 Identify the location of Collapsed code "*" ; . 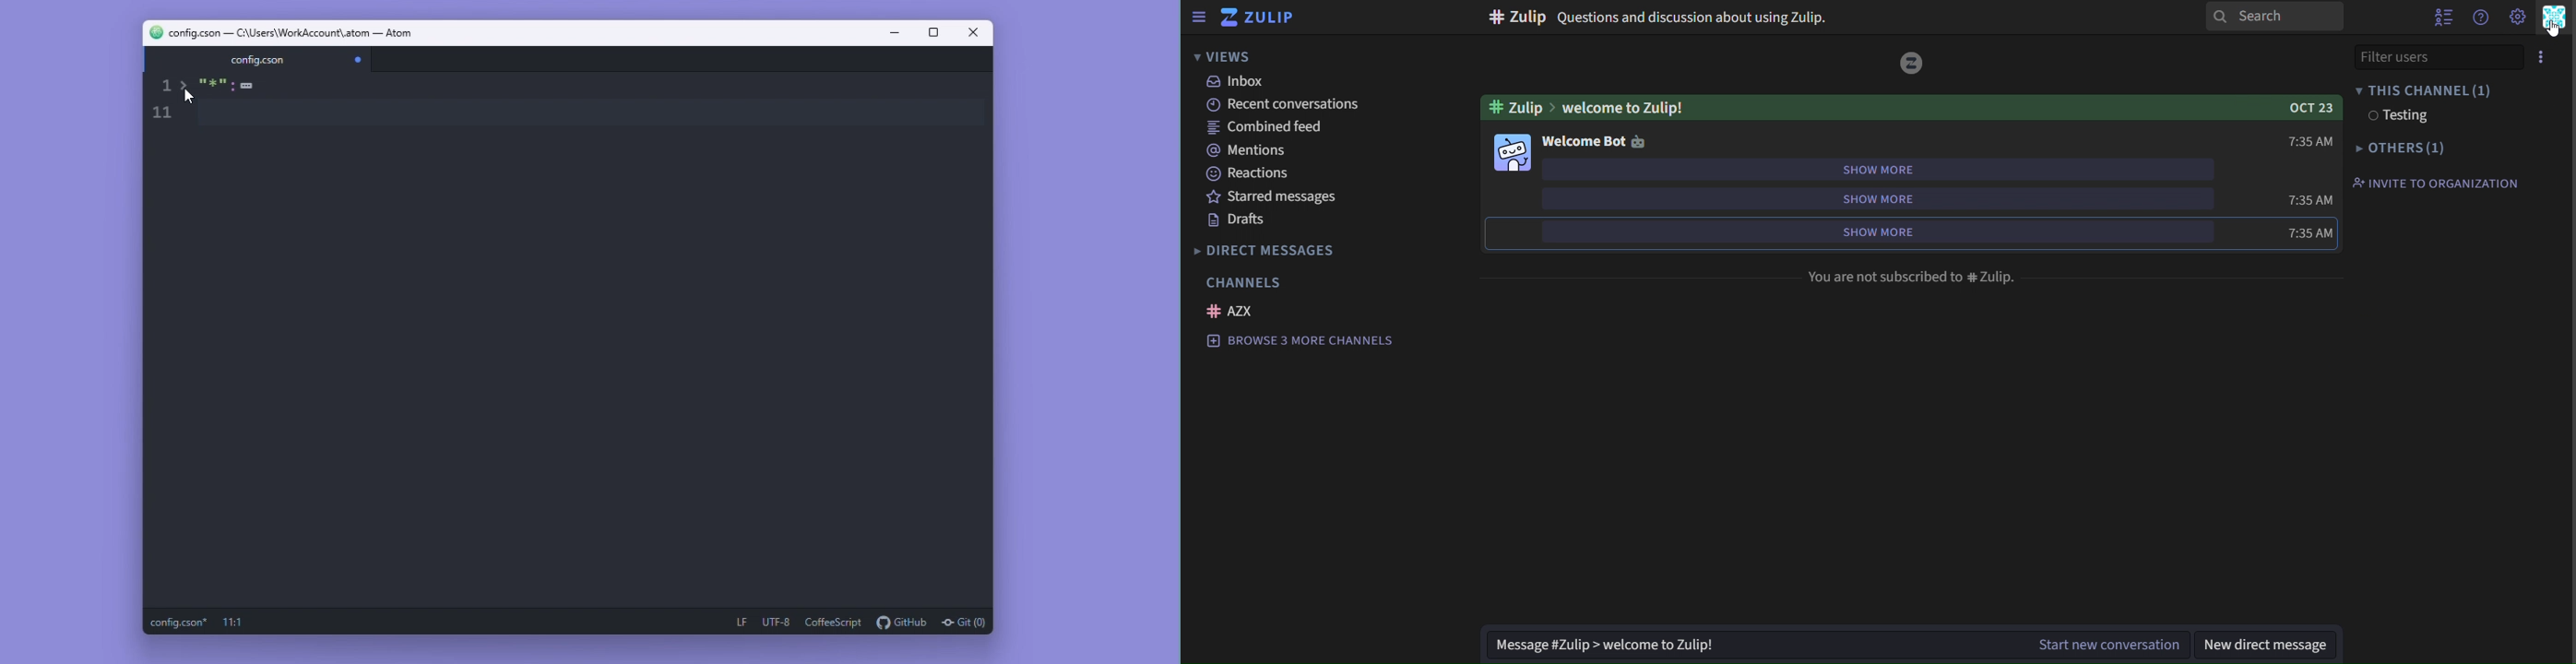
(238, 88).